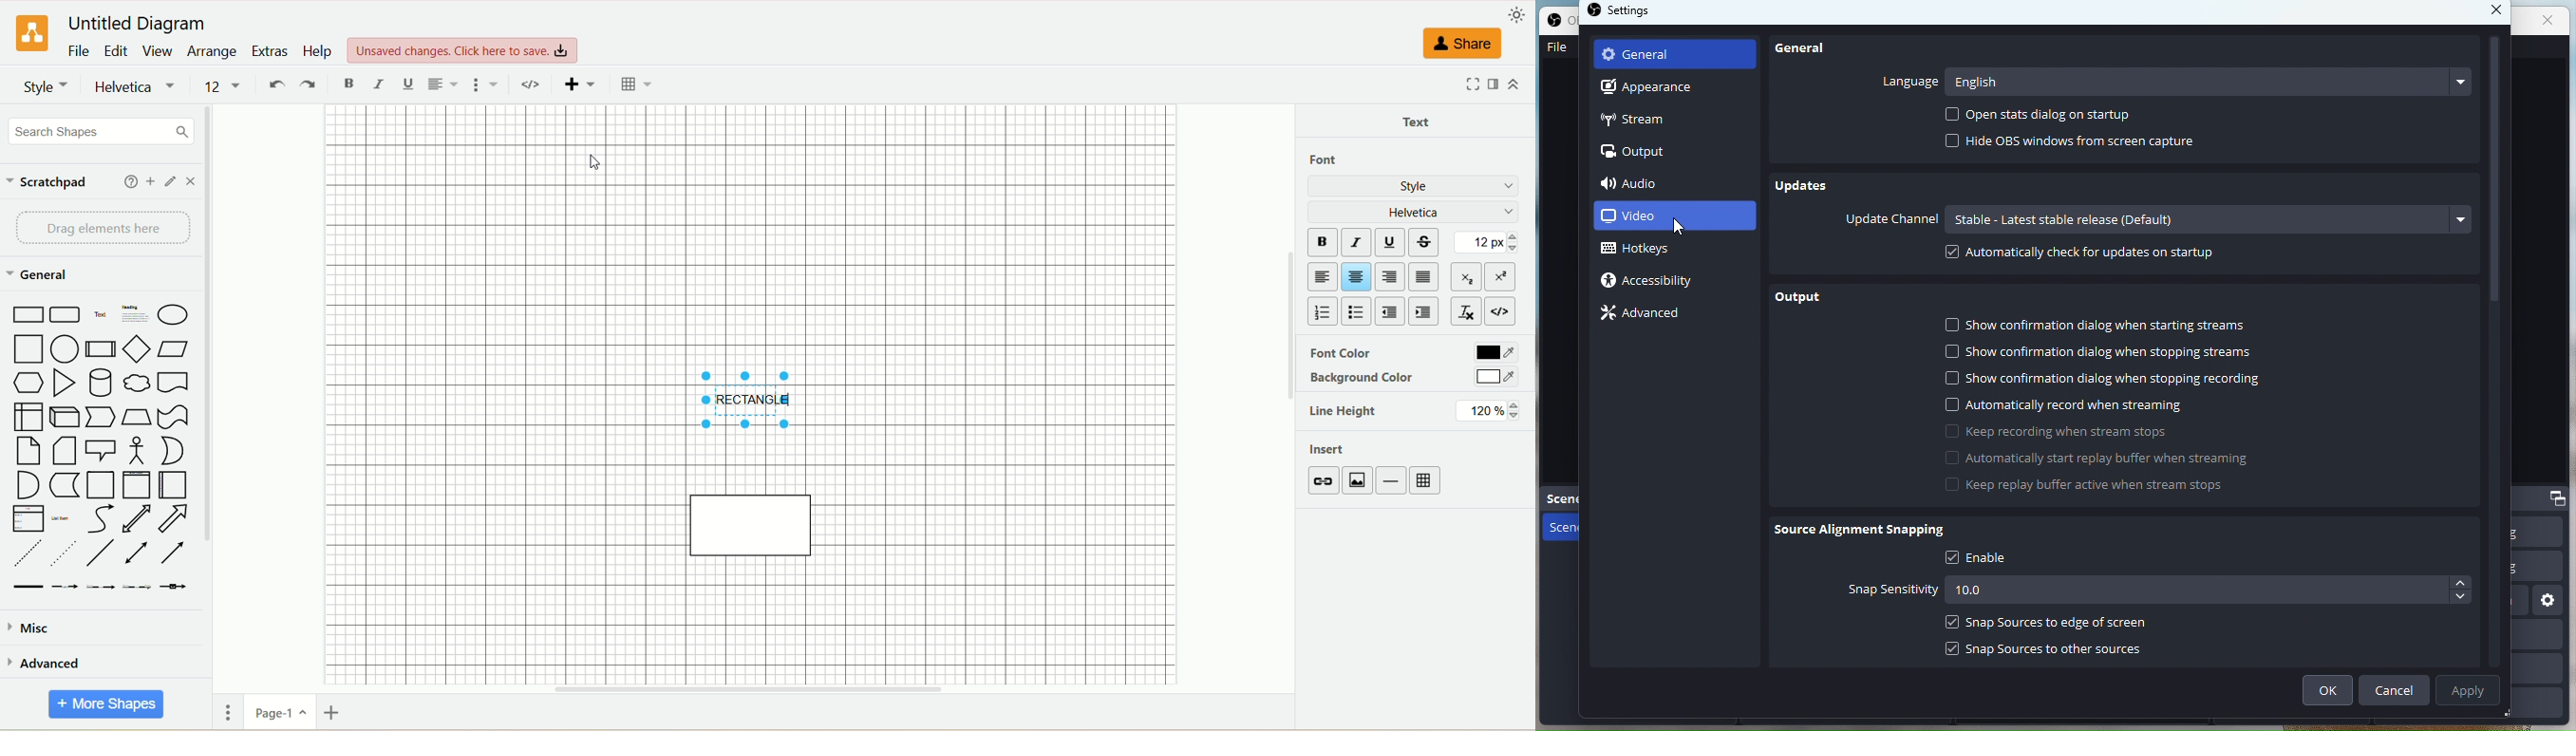 The image size is (2576, 756). What do you see at coordinates (138, 586) in the screenshot?
I see `connector 4` at bounding box center [138, 586].